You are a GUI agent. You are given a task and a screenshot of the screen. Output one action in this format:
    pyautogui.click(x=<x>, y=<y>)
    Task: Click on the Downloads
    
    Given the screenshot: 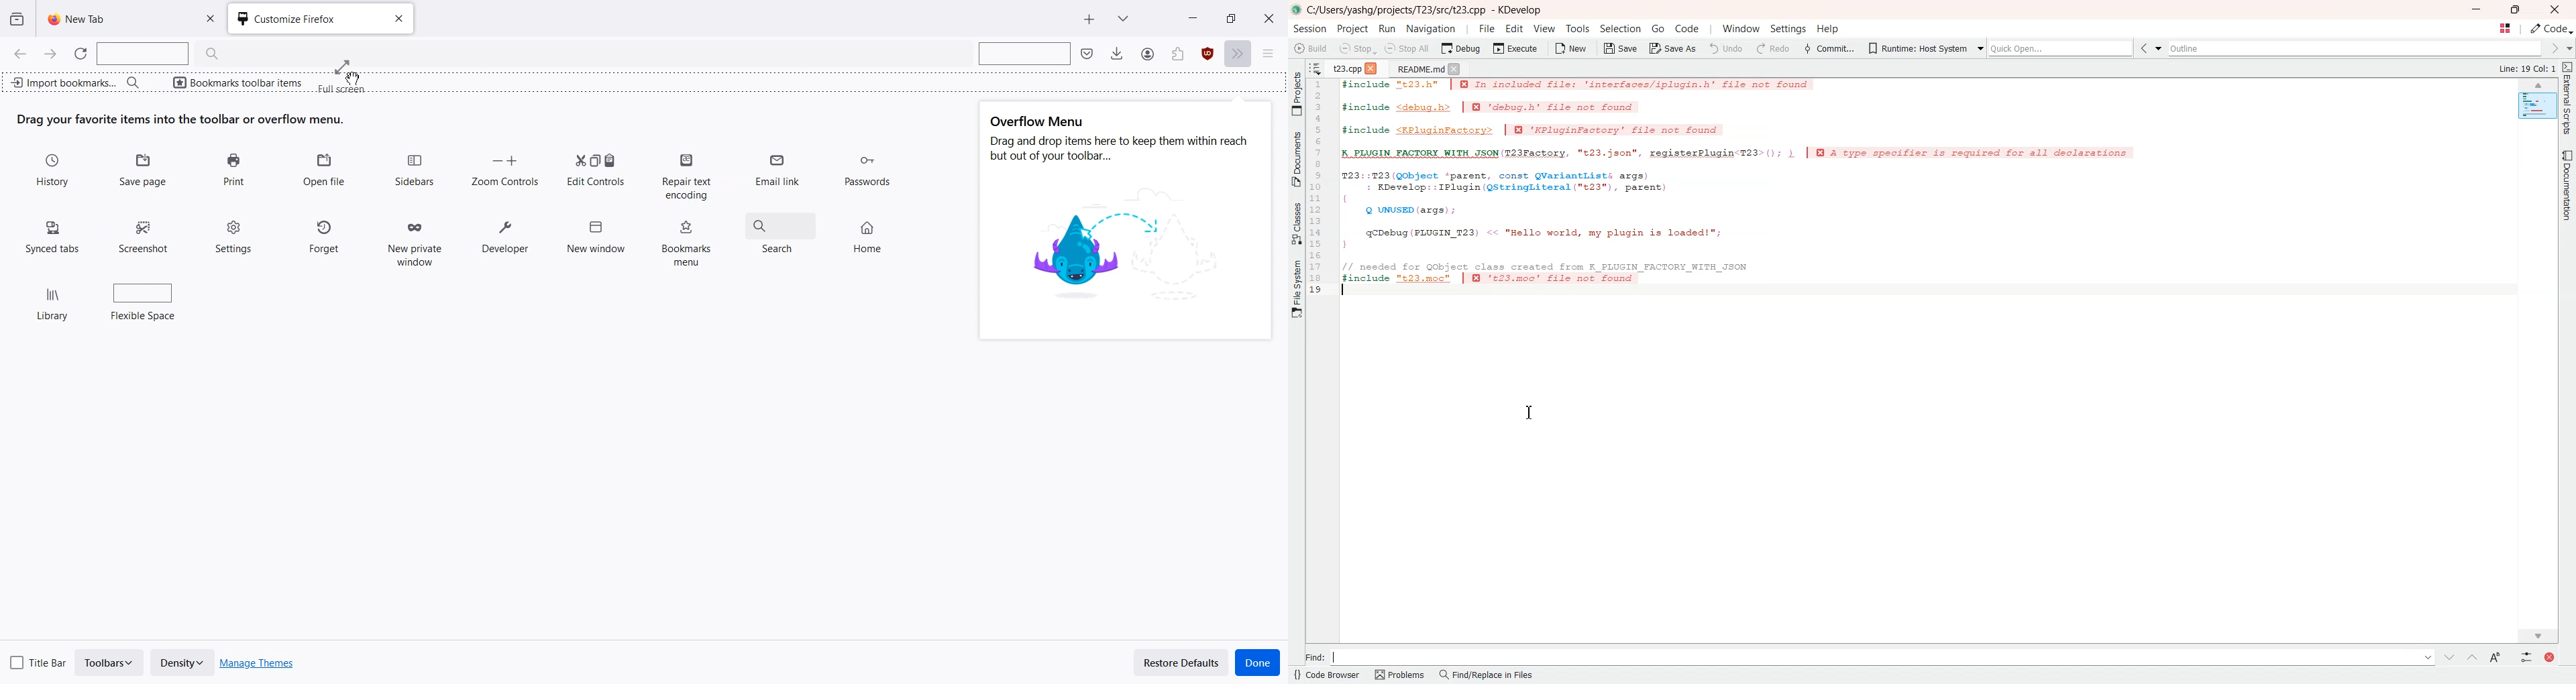 What is the action you would take?
    pyautogui.click(x=1117, y=53)
    